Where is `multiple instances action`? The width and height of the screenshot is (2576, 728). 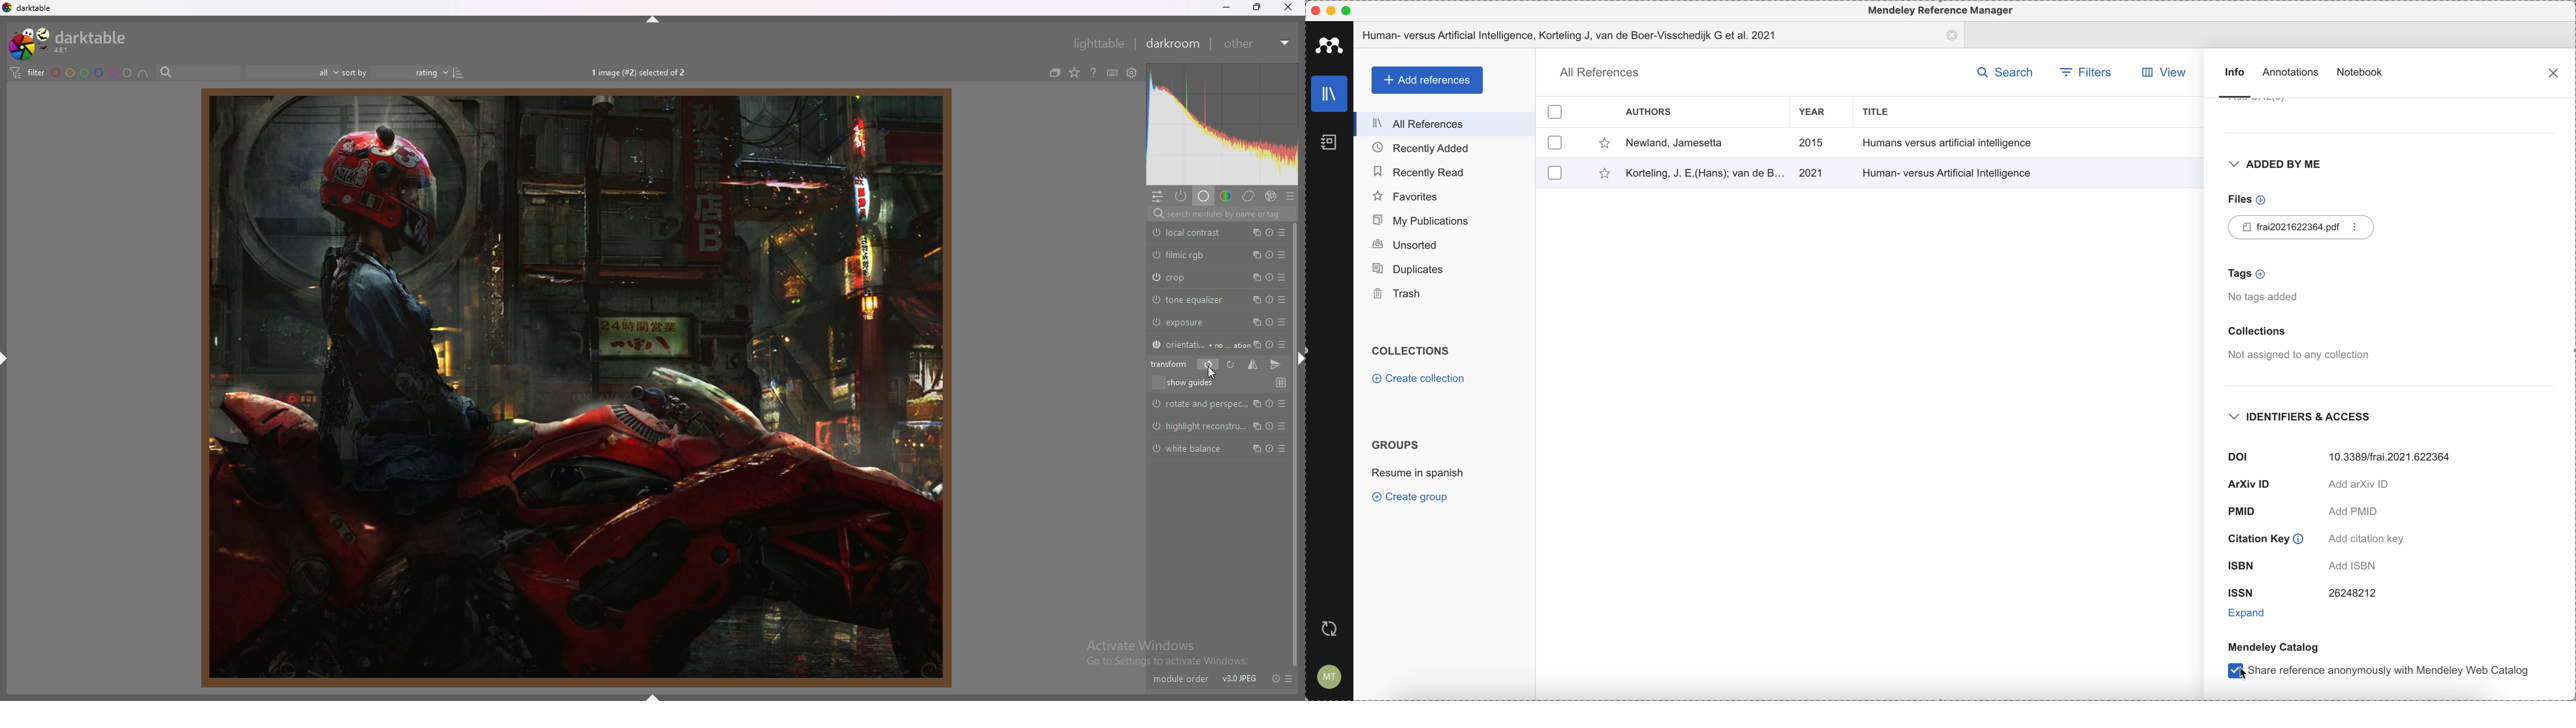 multiple instances action is located at coordinates (1253, 232).